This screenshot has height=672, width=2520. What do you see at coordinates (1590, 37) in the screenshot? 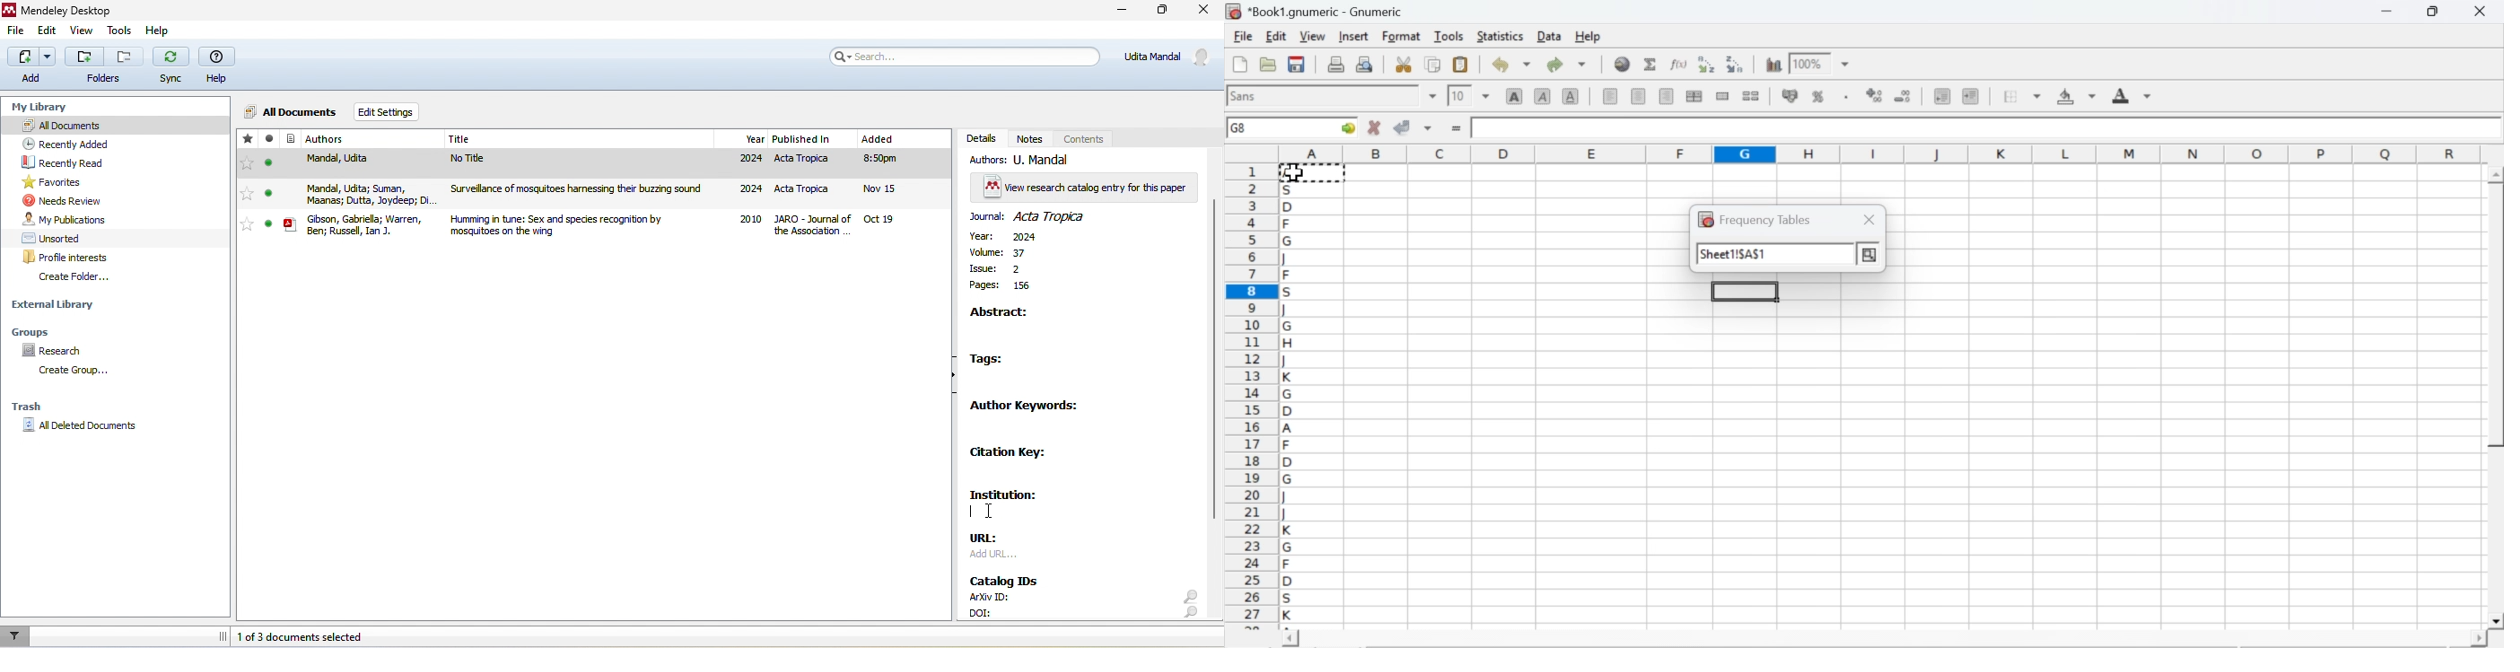
I see `help` at bounding box center [1590, 37].